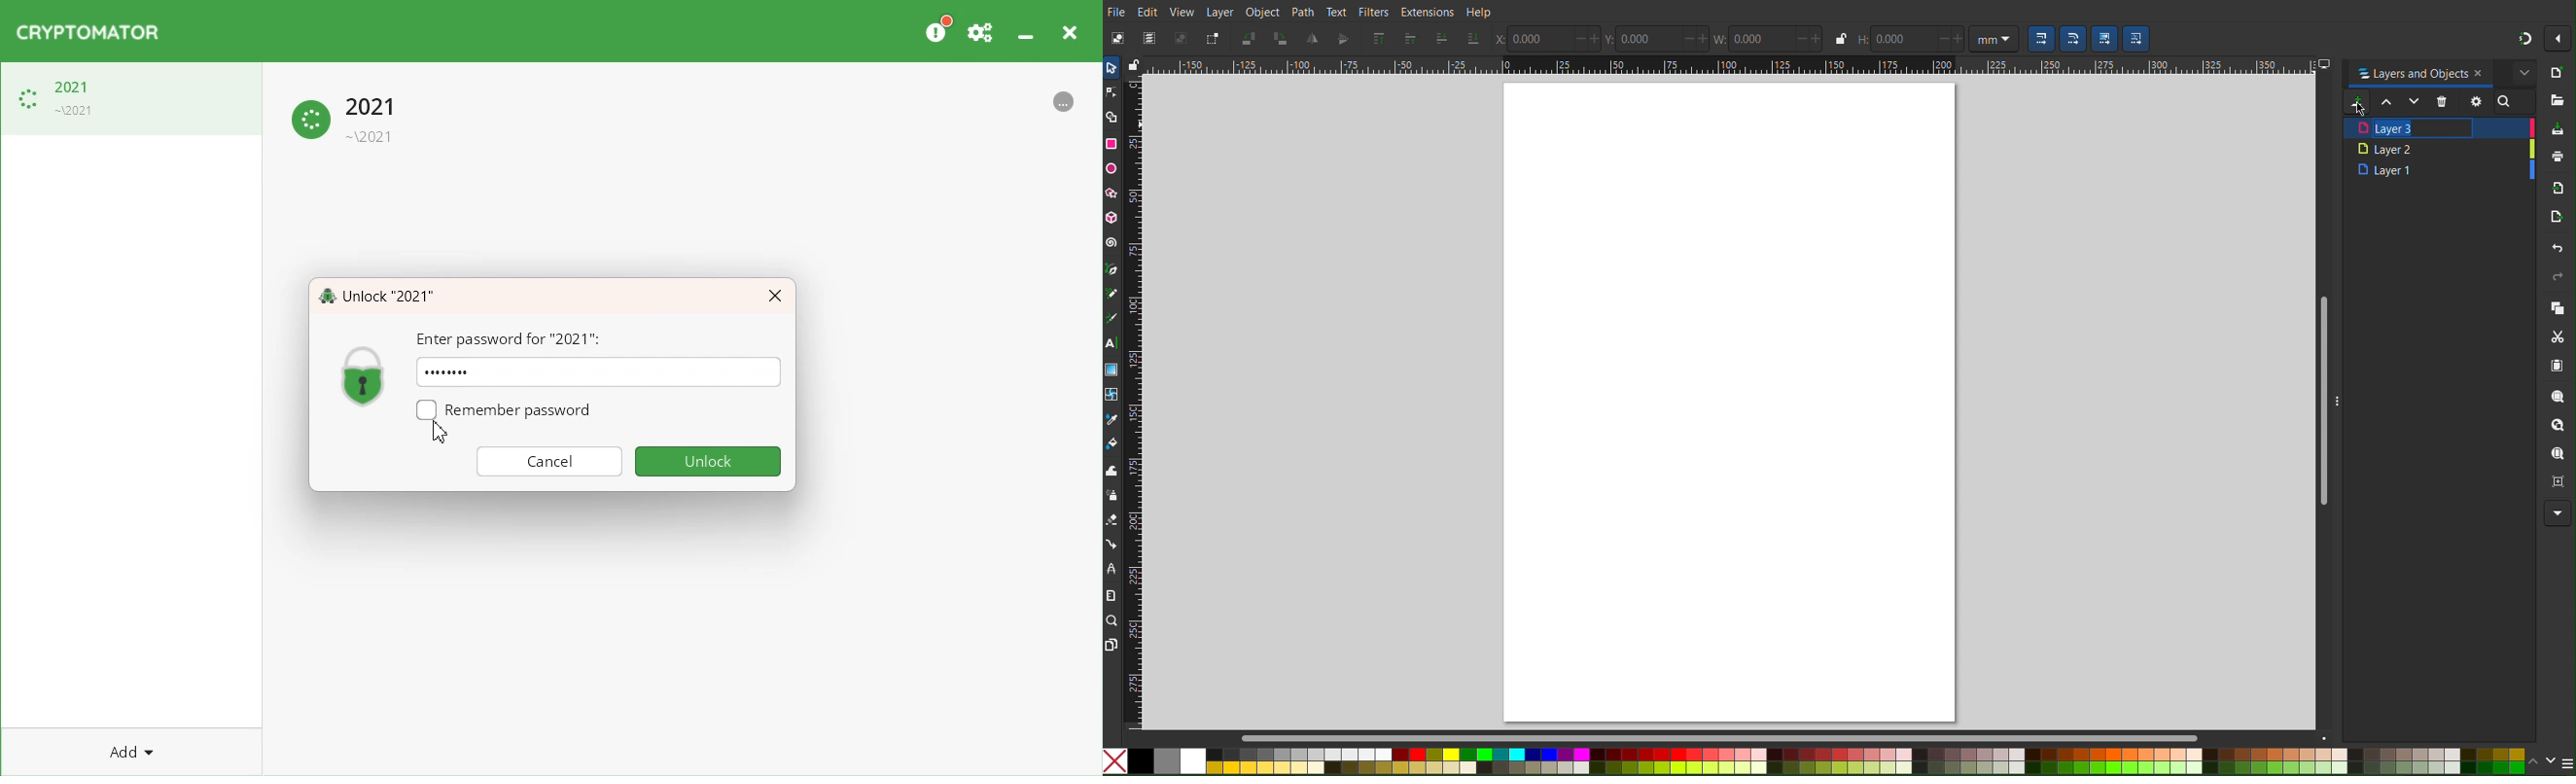 Image resolution: width=2576 pixels, height=784 pixels. What do you see at coordinates (1114, 293) in the screenshot?
I see `Pencil Tool` at bounding box center [1114, 293].